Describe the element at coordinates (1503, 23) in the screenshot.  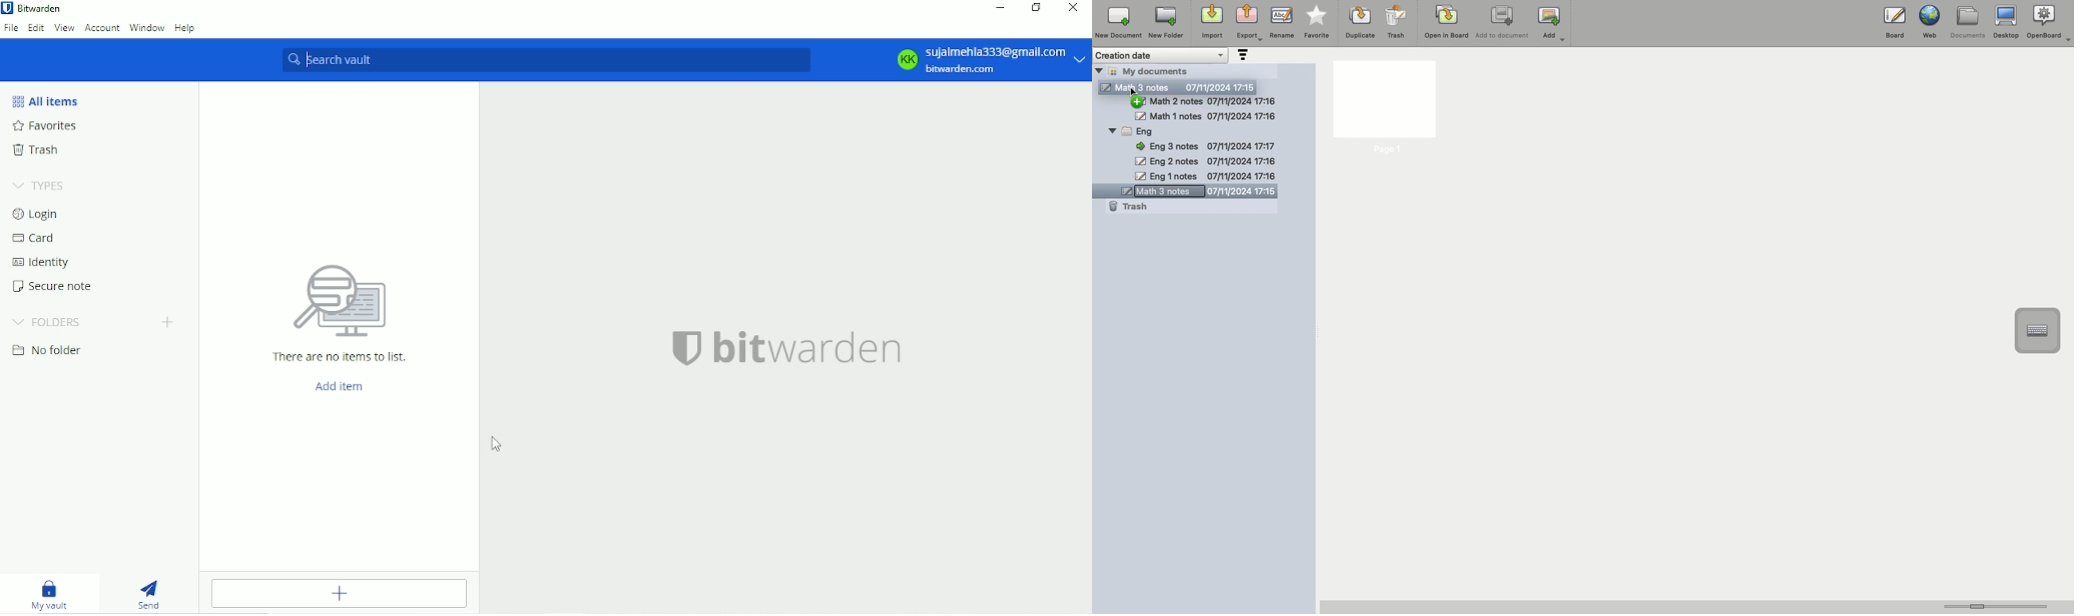
I see `Add to document` at that location.